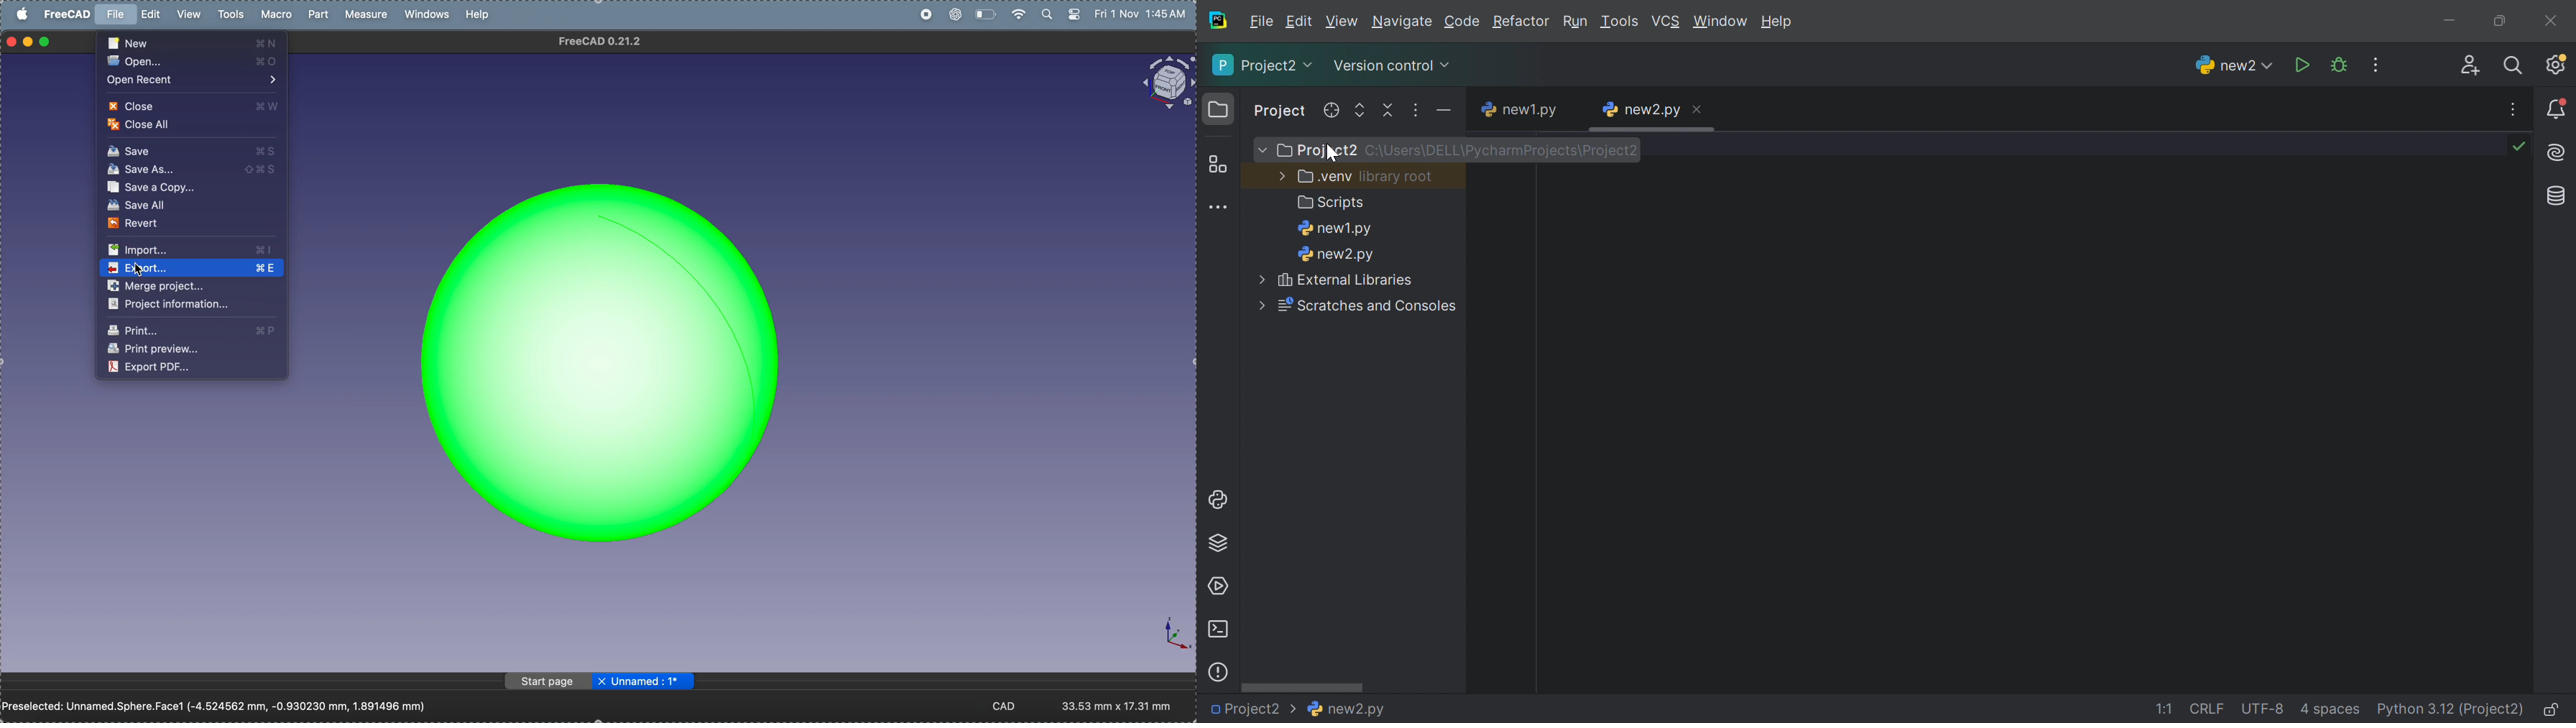 Image resolution: width=2576 pixels, height=728 pixels. What do you see at coordinates (1388, 109) in the screenshot?
I see `Collapse all` at bounding box center [1388, 109].